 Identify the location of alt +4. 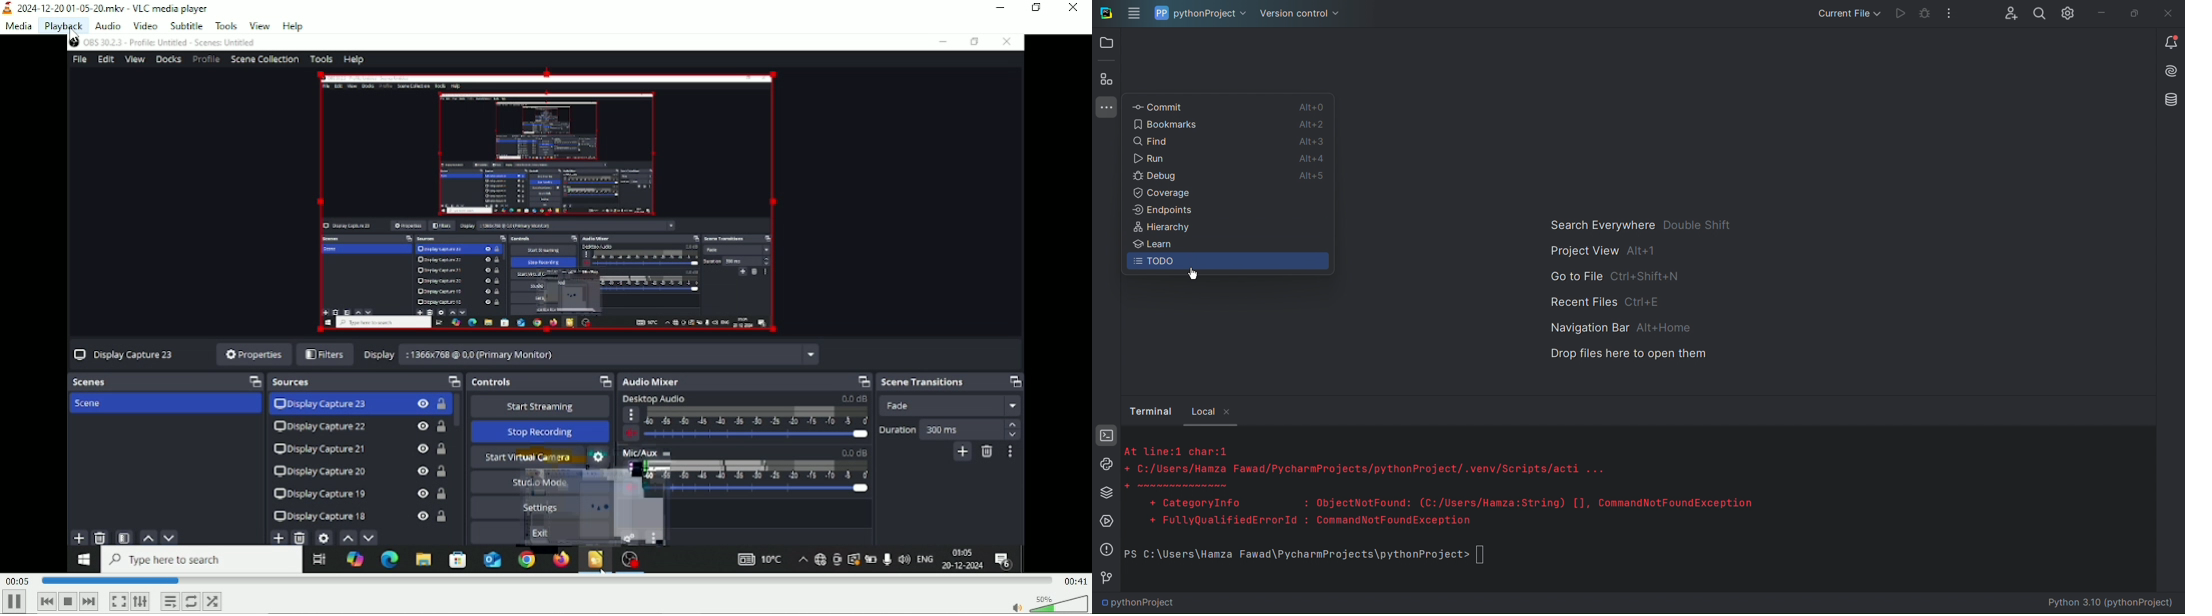
(1312, 158).